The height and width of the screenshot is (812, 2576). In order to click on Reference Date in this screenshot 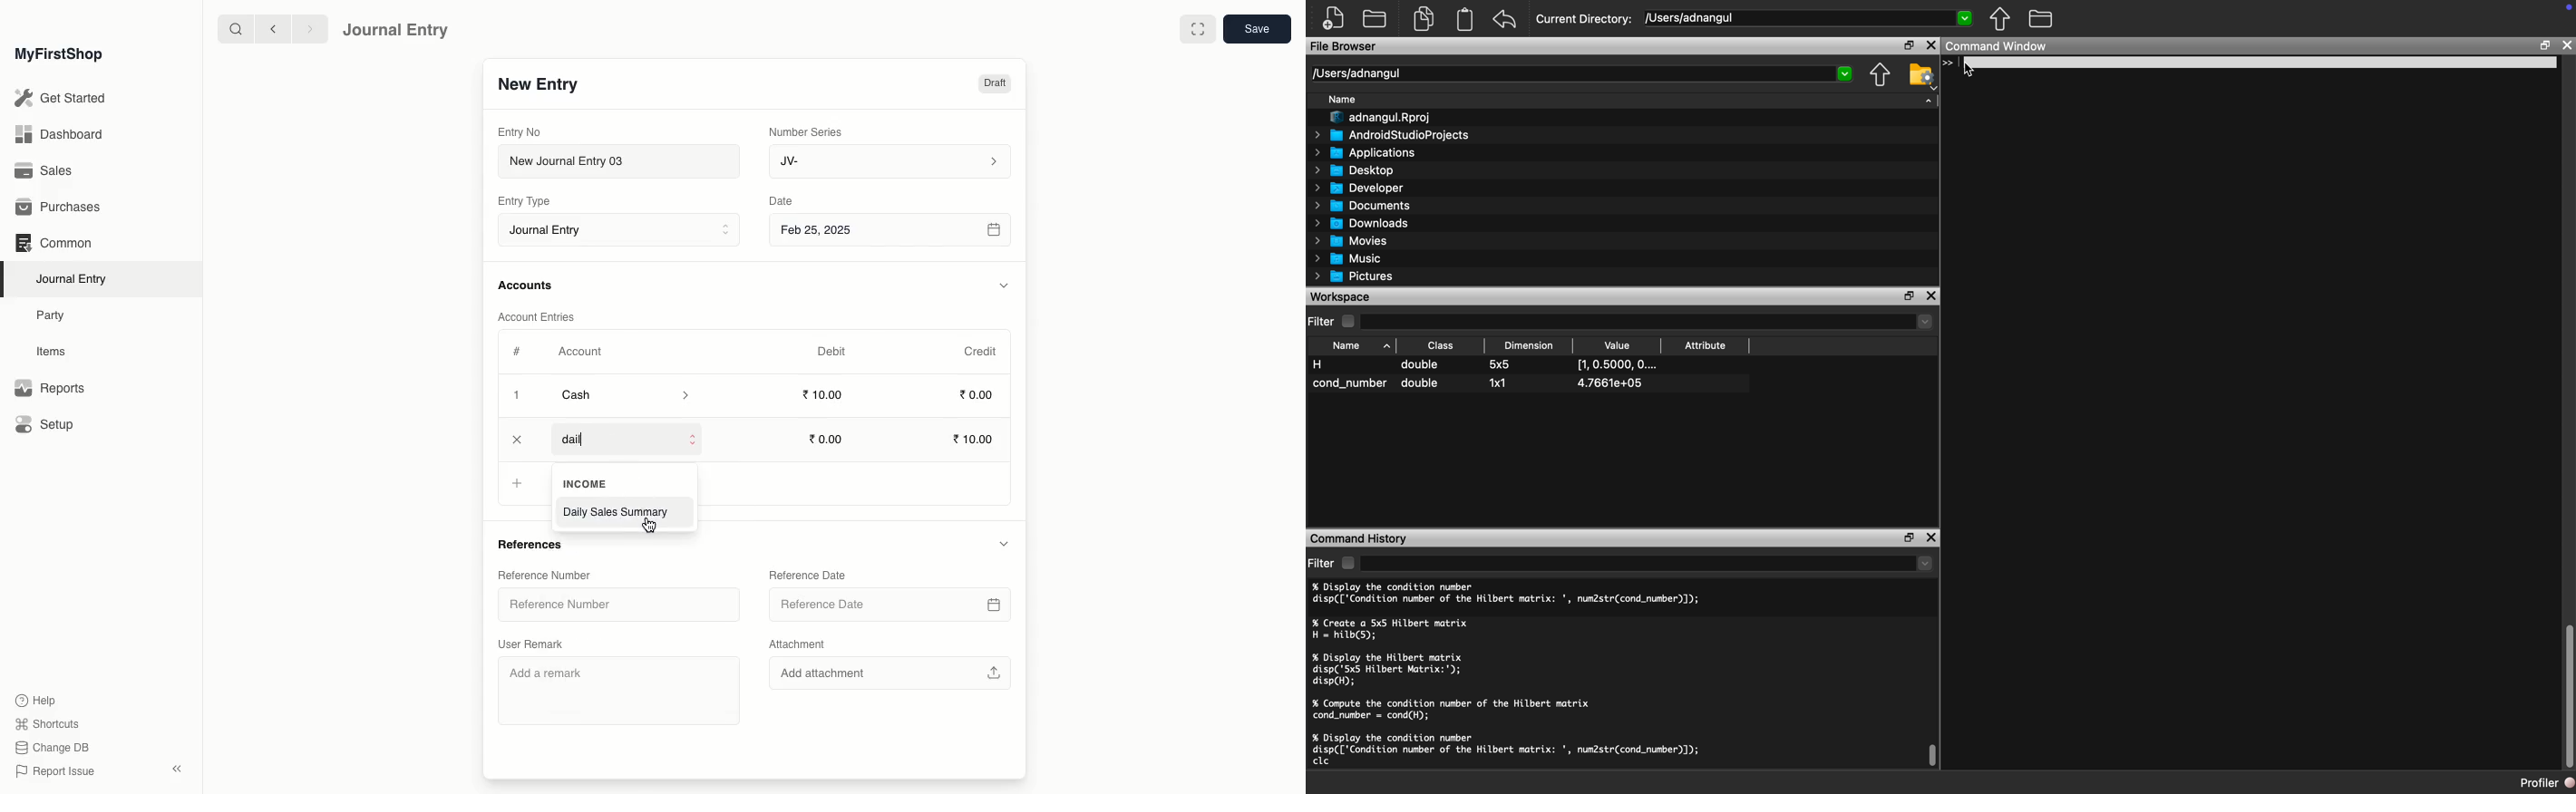, I will do `click(888, 605)`.